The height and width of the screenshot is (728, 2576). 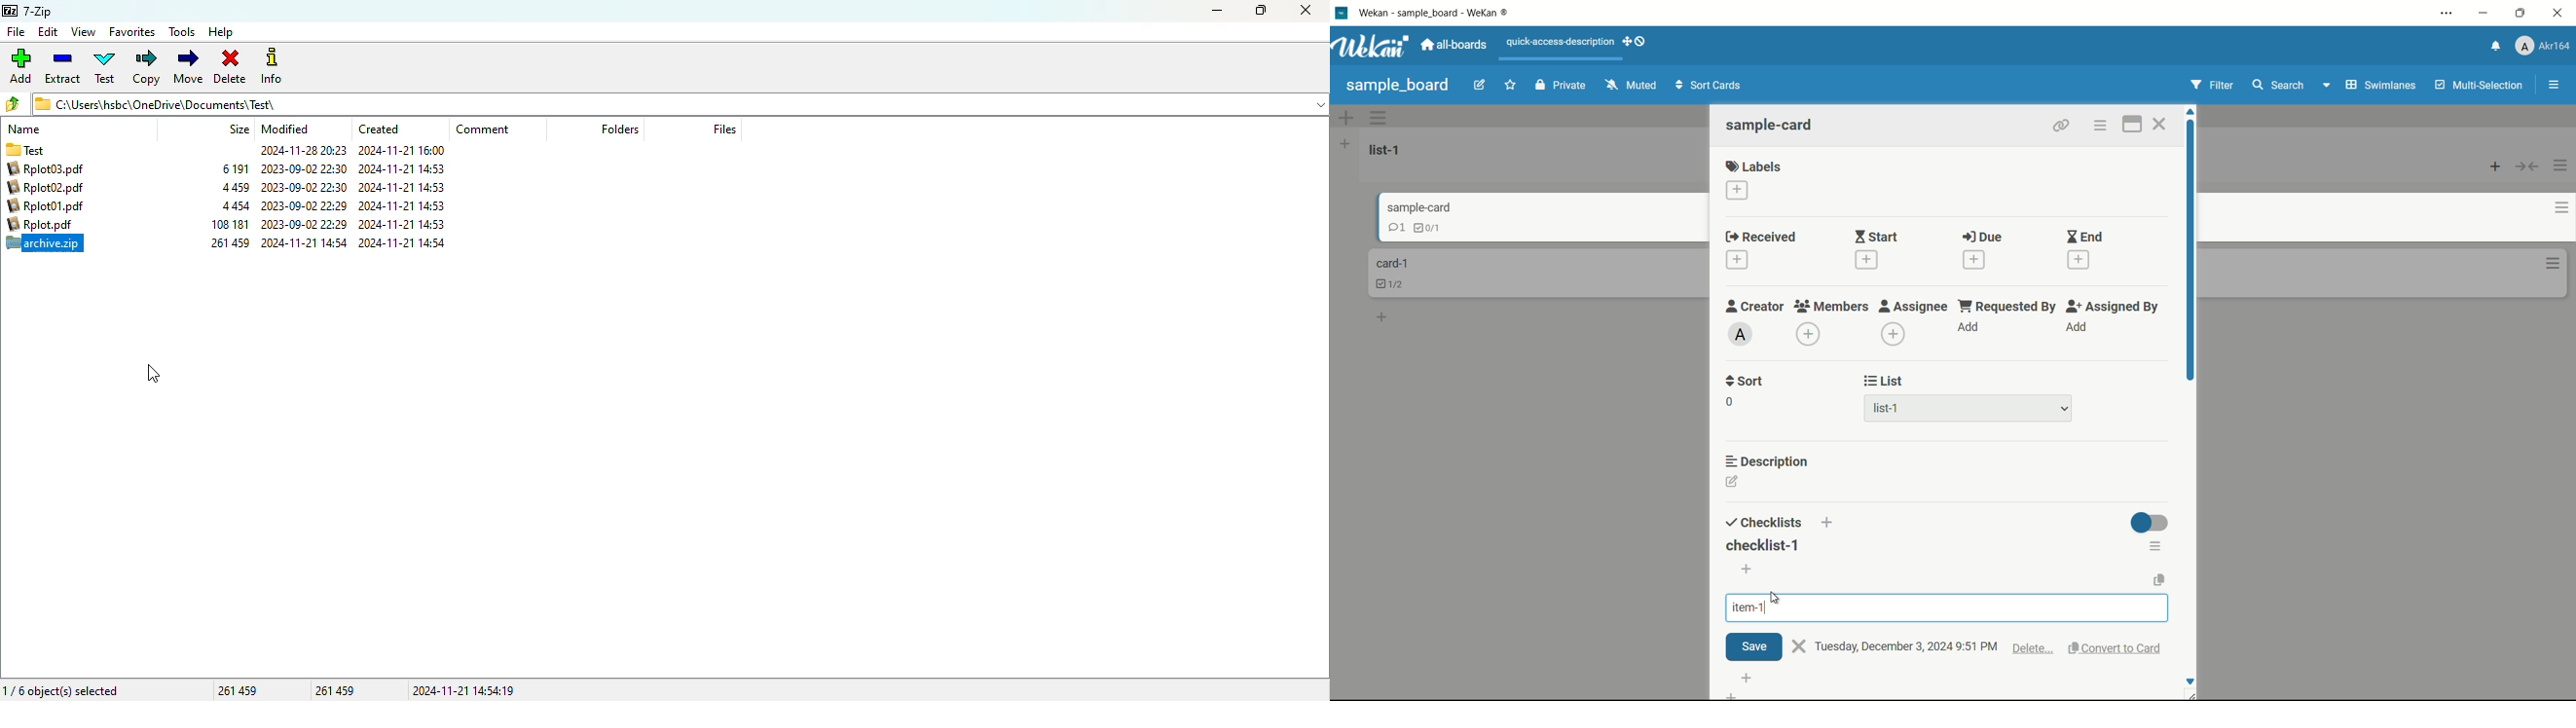 I want to click on test, so click(x=105, y=67).